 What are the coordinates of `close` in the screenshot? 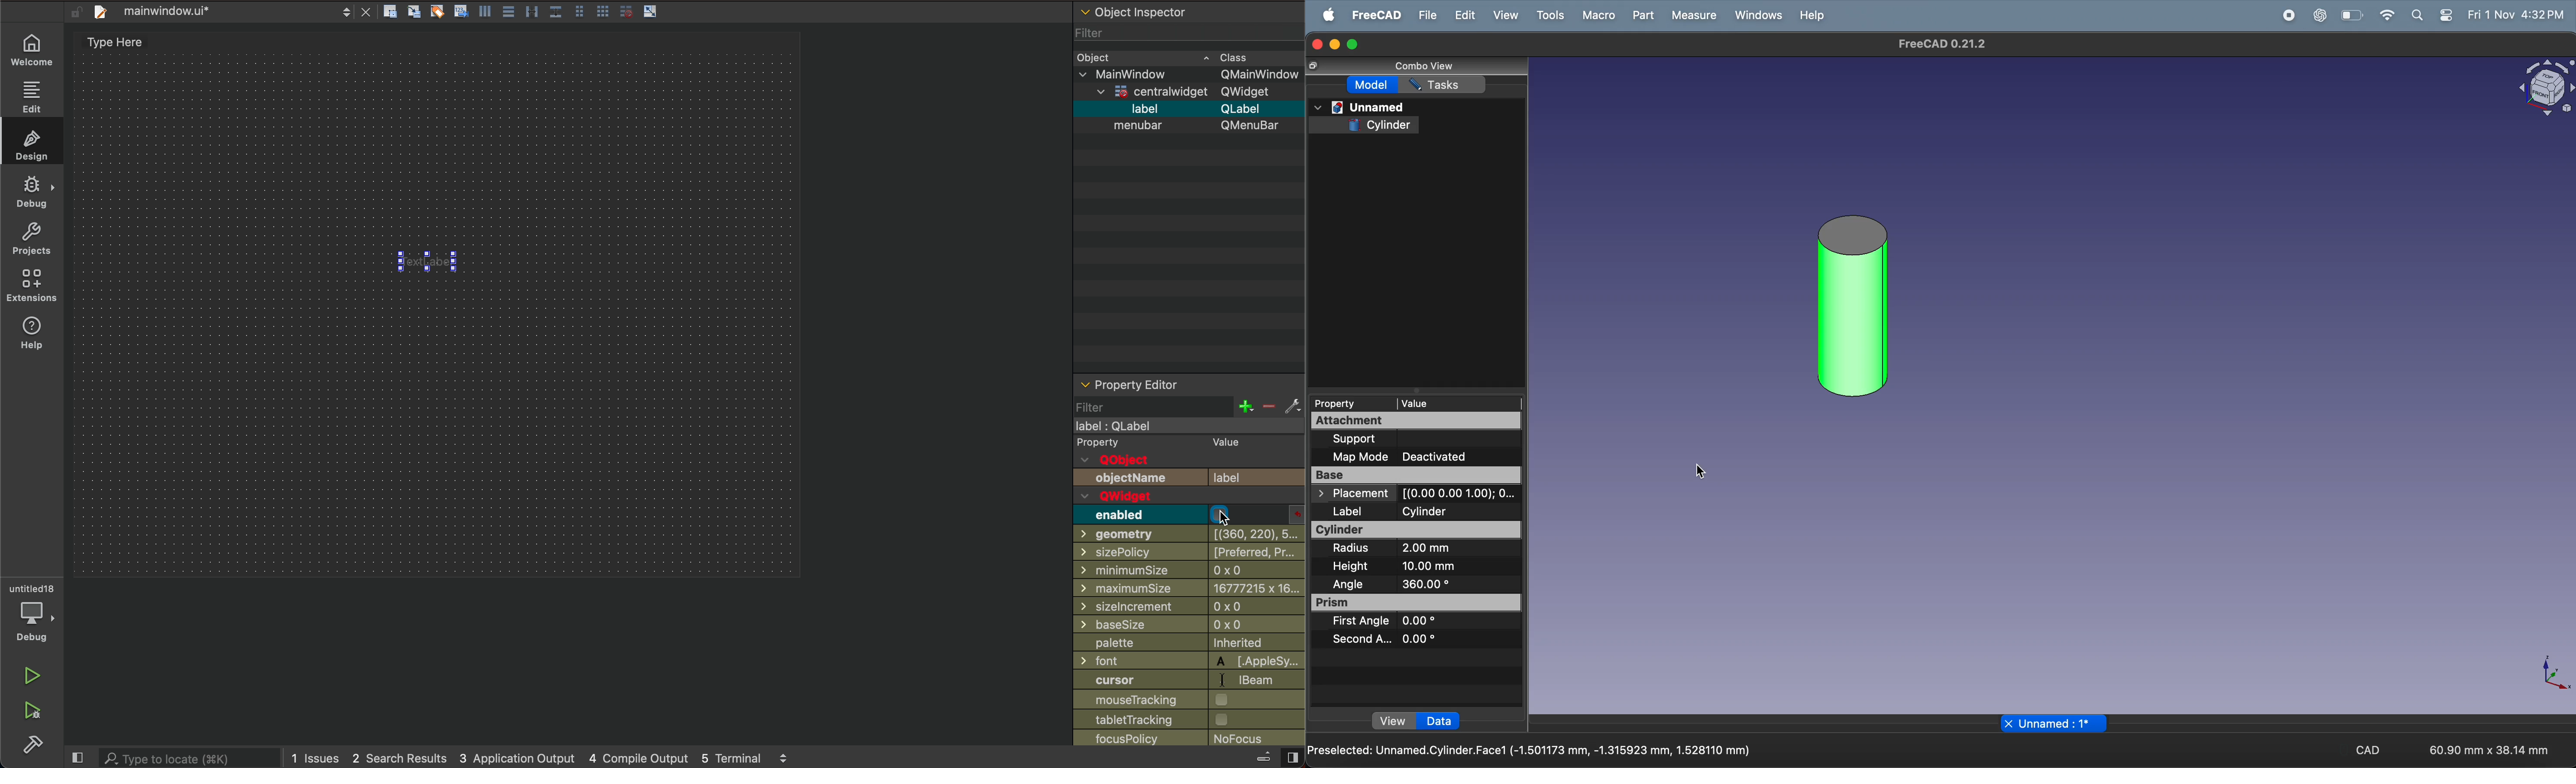 It's located at (2008, 723).